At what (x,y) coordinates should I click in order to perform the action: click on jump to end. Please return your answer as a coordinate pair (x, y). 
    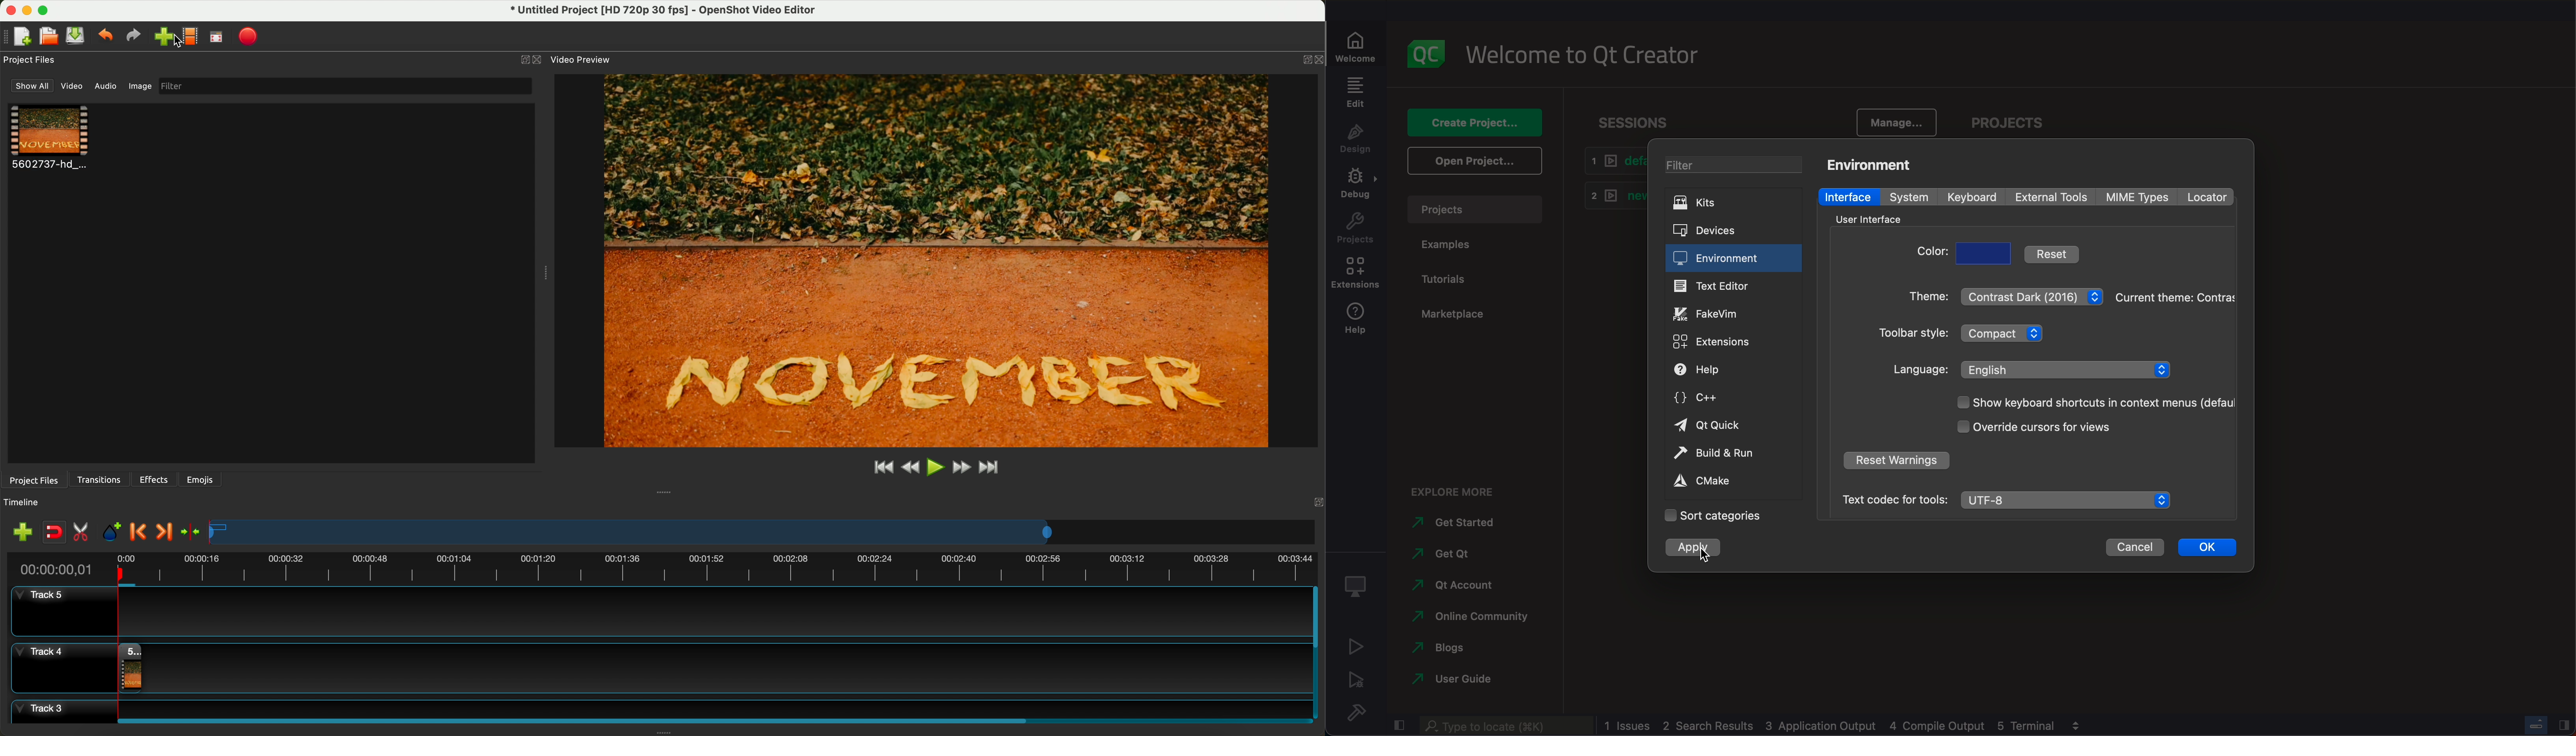
    Looking at the image, I should click on (990, 469).